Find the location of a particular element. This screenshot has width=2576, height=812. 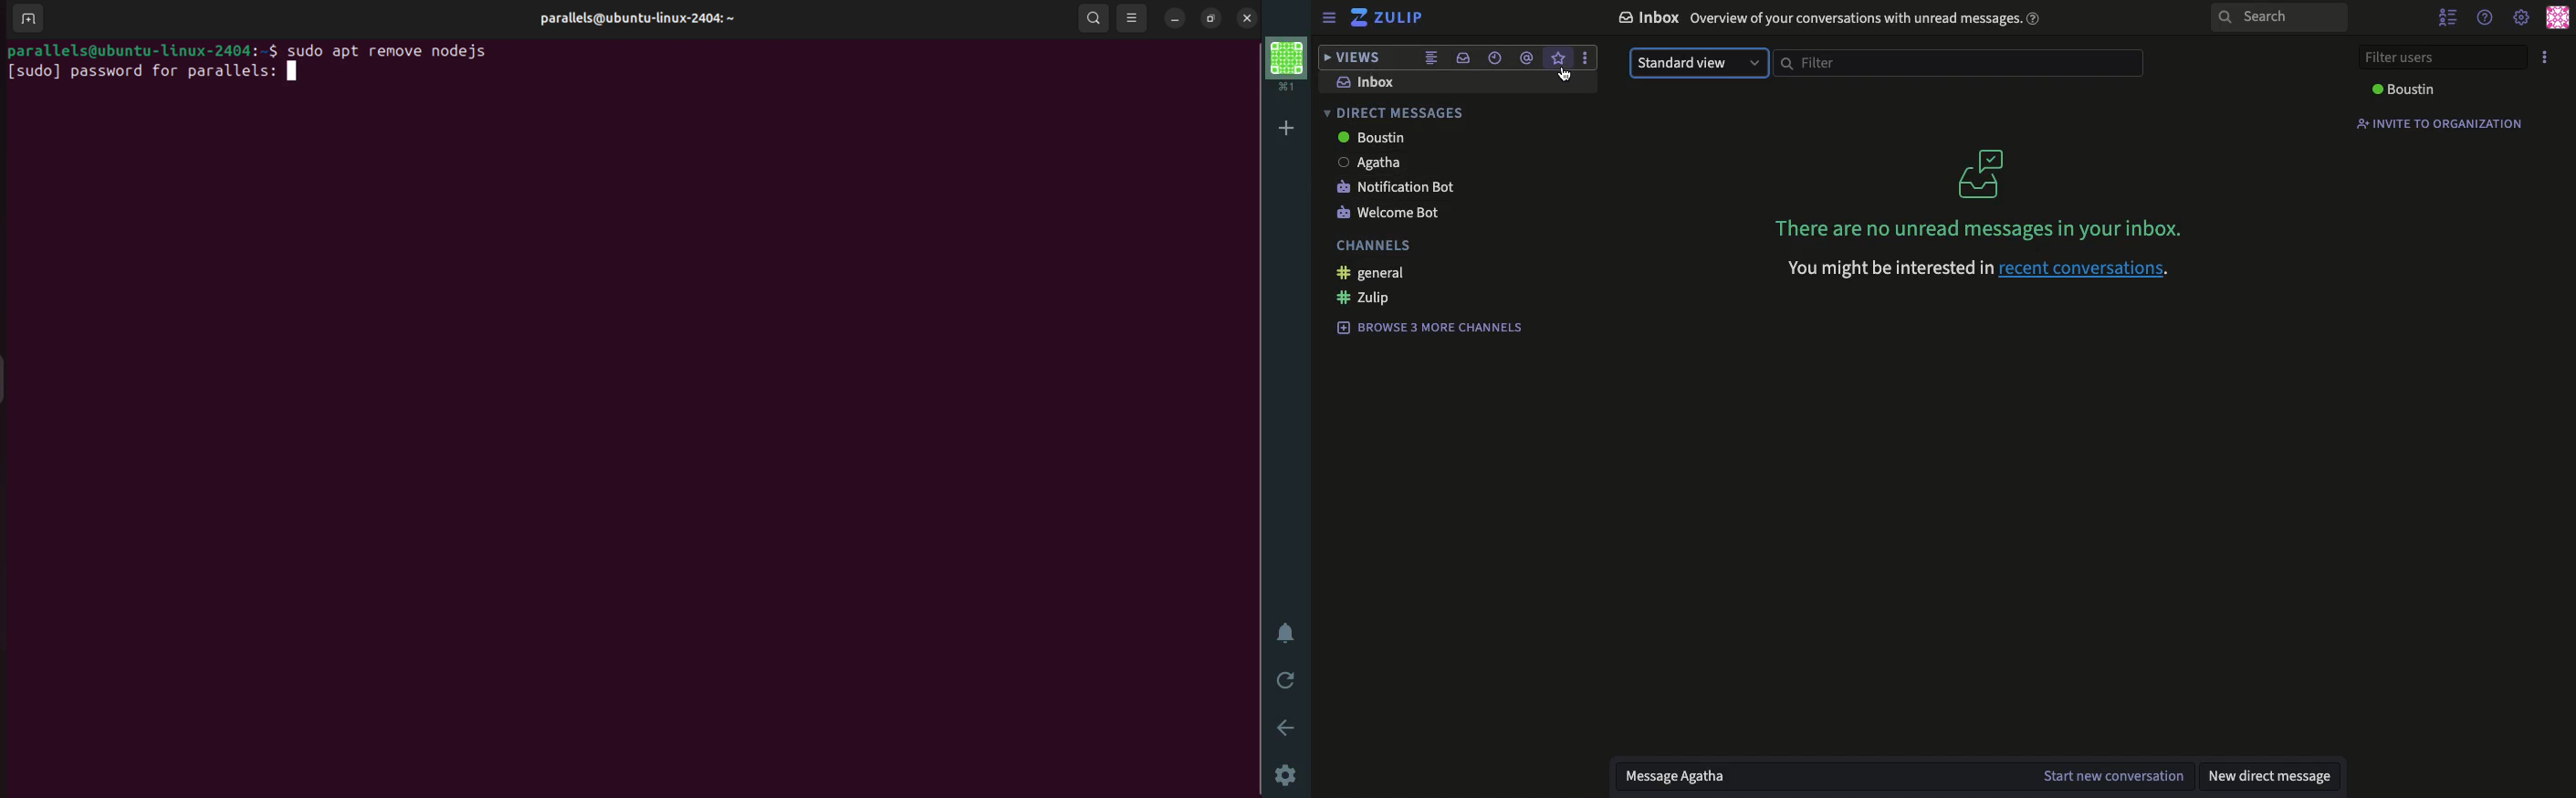

help is located at coordinates (2485, 18).